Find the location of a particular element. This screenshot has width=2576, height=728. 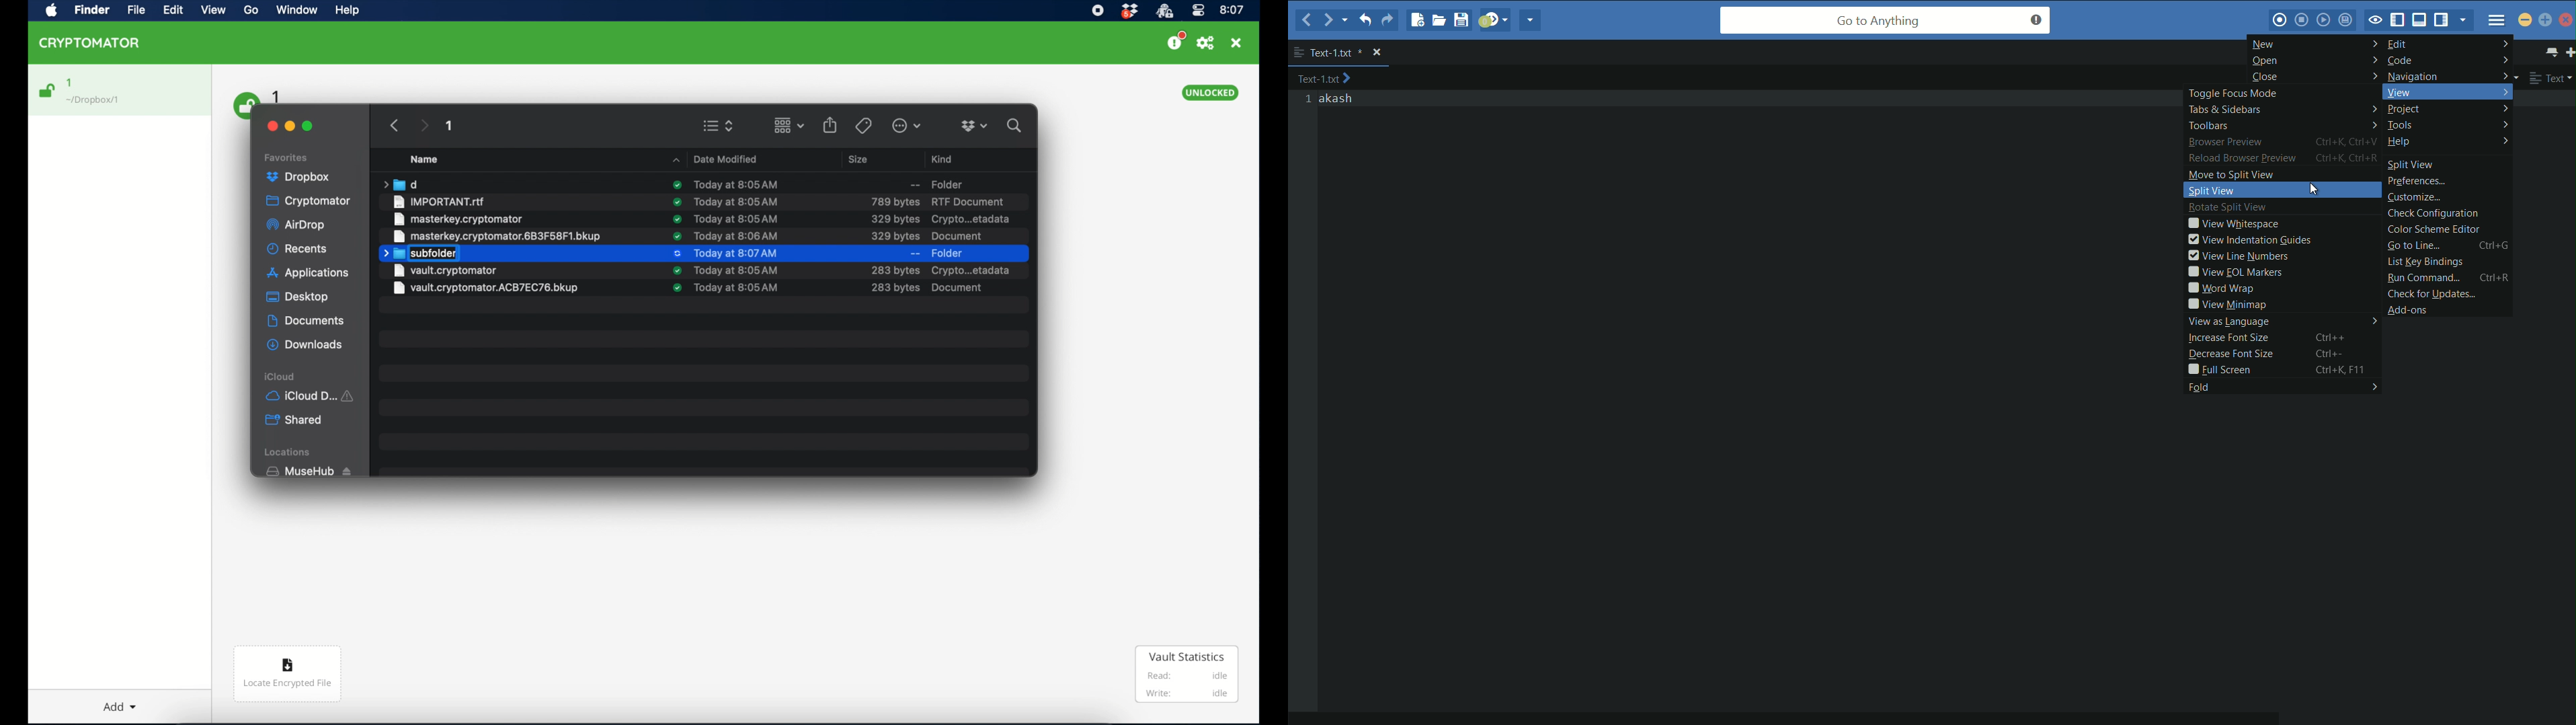

redo is located at coordinates (1387, 20).